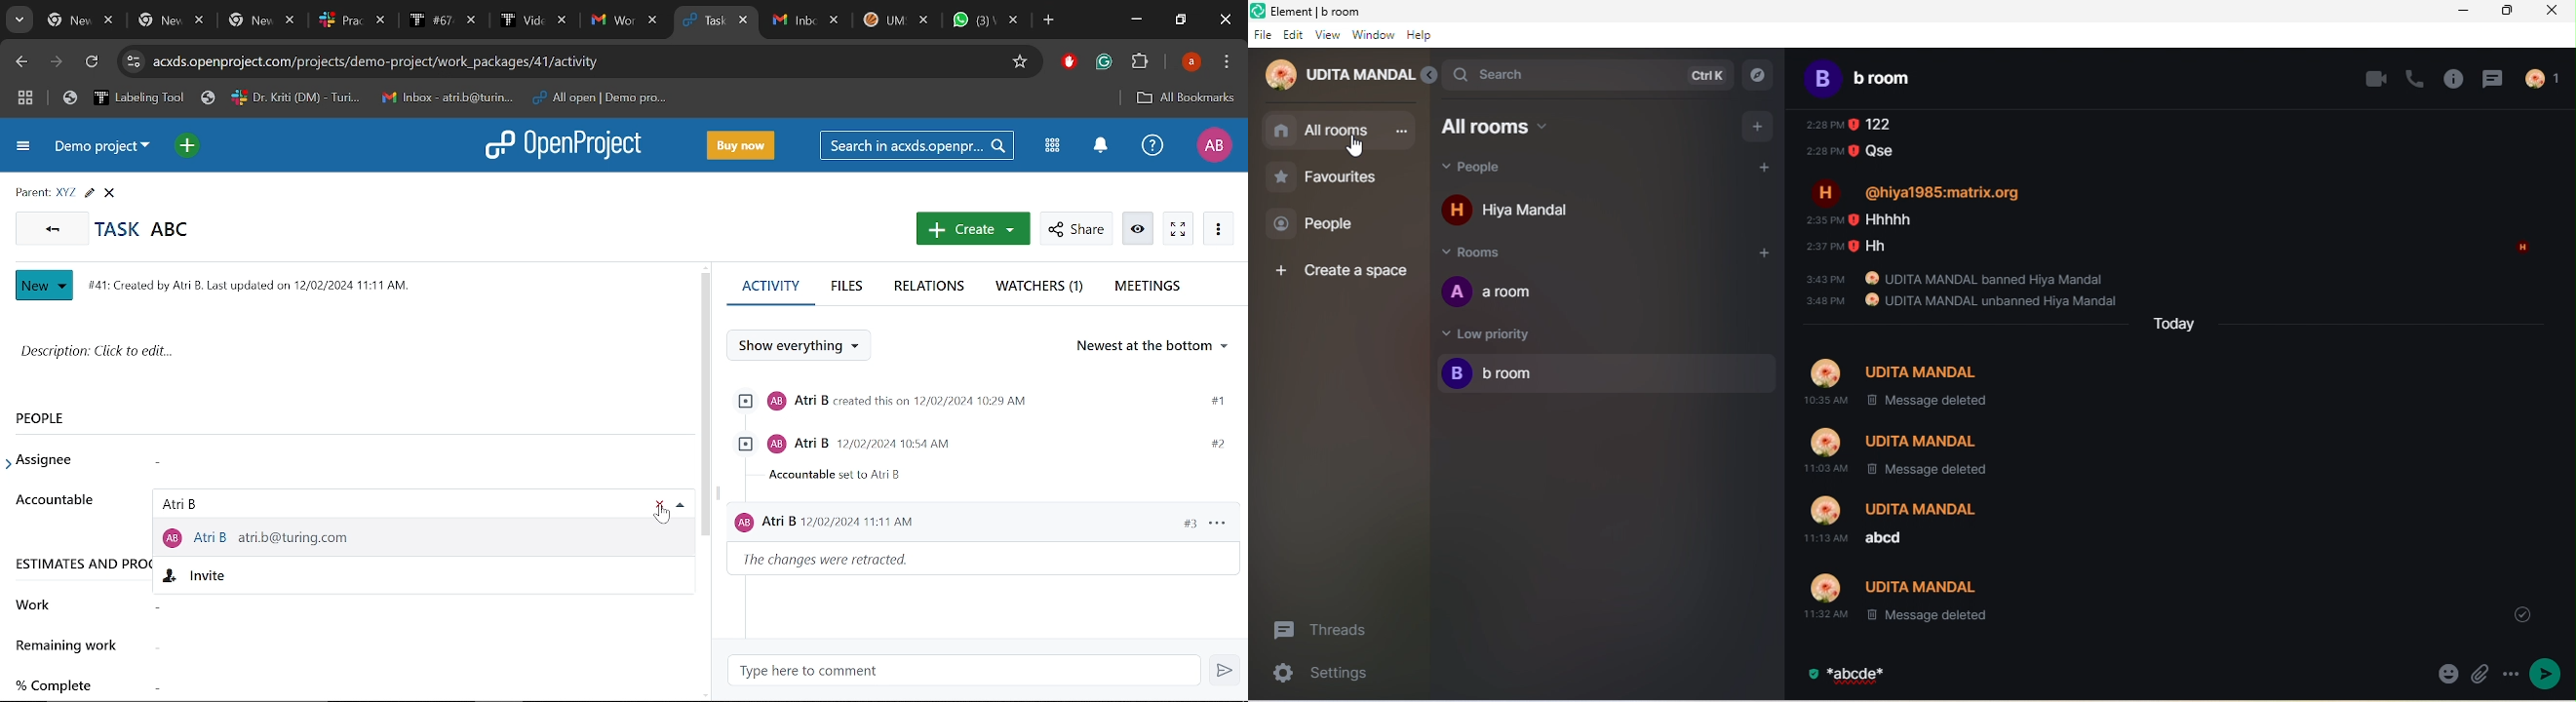 The image size is (2576, 728). What do you see at coordinates (1430, 77) in the screenshot?
I see `expand` at bounding box center [1430, 77].